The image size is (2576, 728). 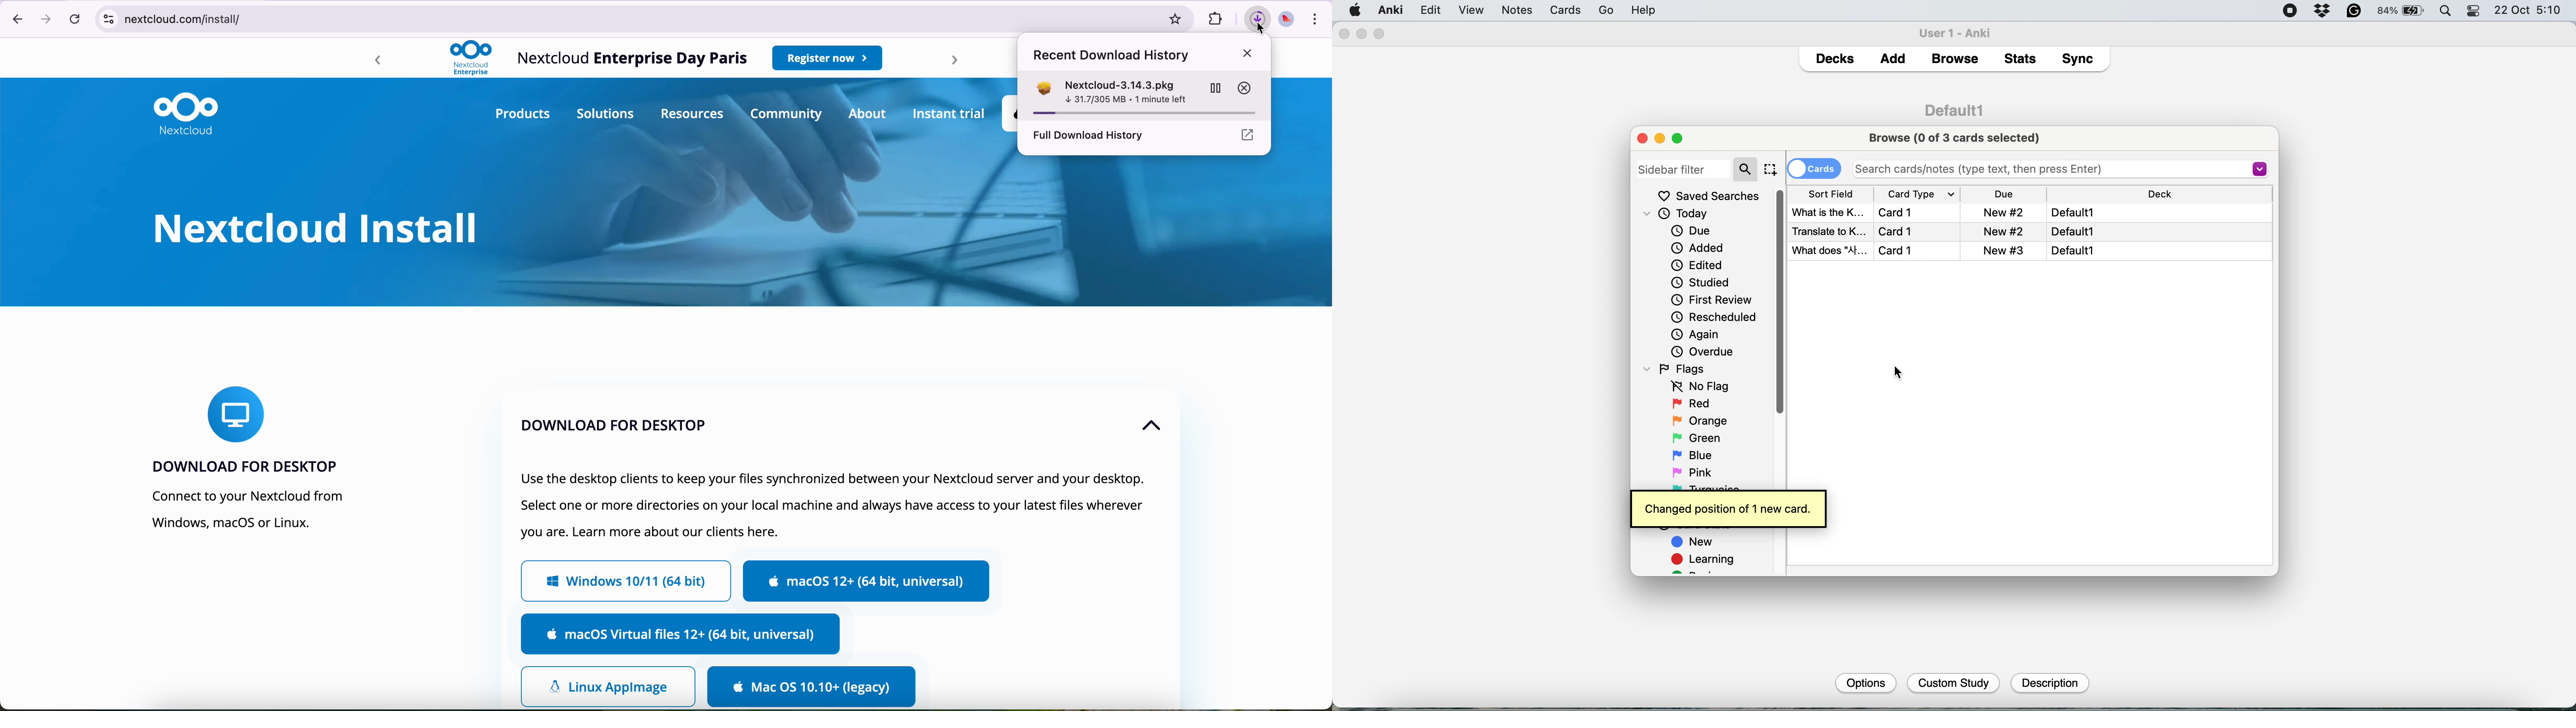 What do you see at coordinates (1756, 303) in the screenshot?
I see `side bar vertical scroll bar` at bounding box center [1756, 303].